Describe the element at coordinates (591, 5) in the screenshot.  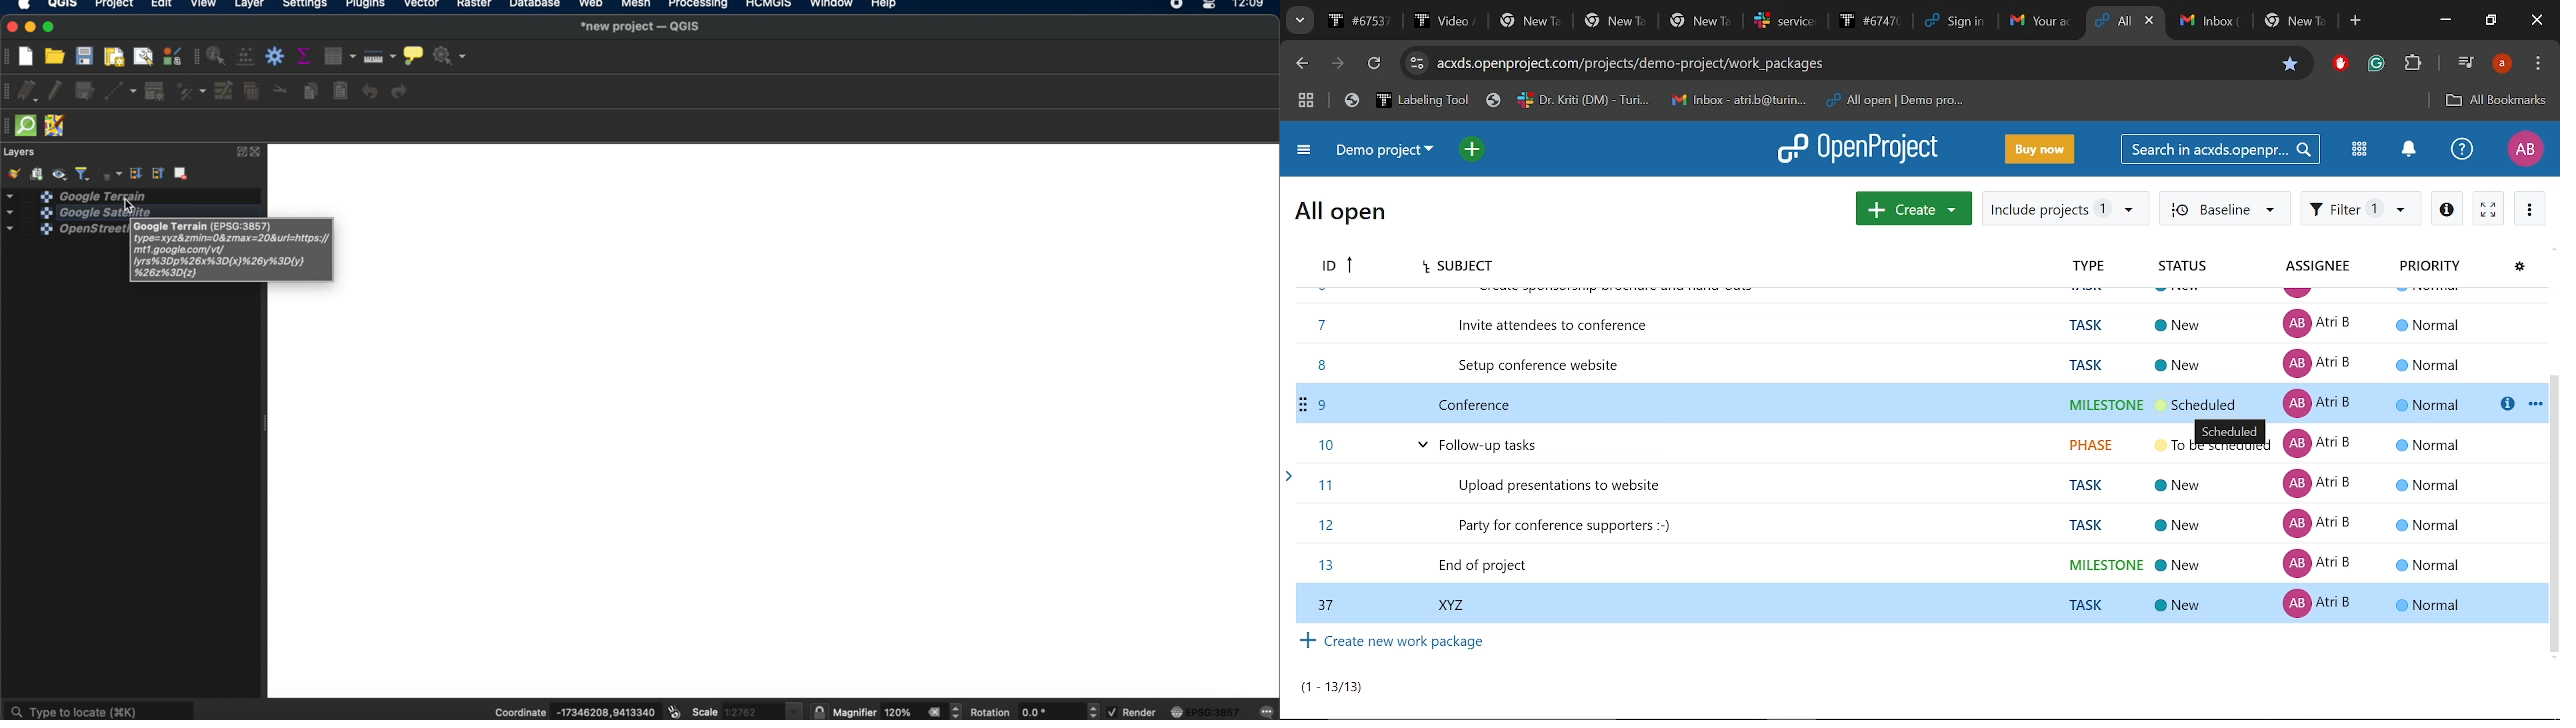
I see `web` at that location.